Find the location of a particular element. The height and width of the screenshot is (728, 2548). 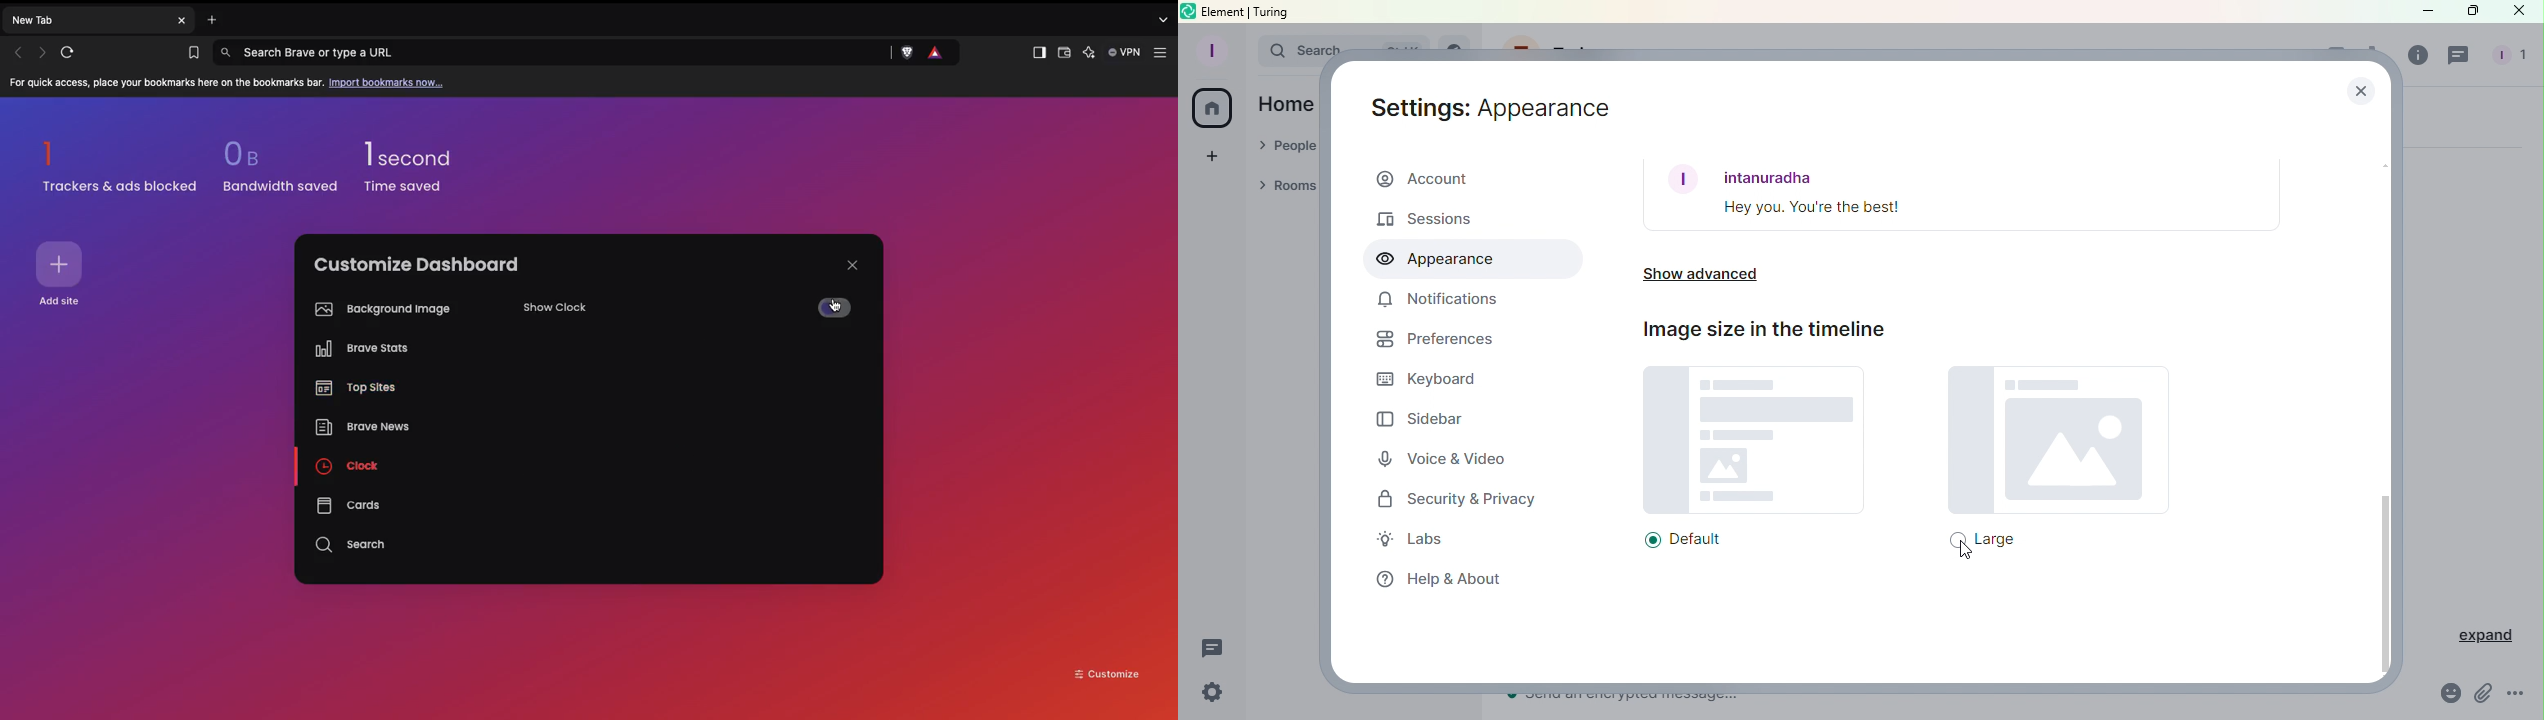

turing is located at coordinates (1272, 11).